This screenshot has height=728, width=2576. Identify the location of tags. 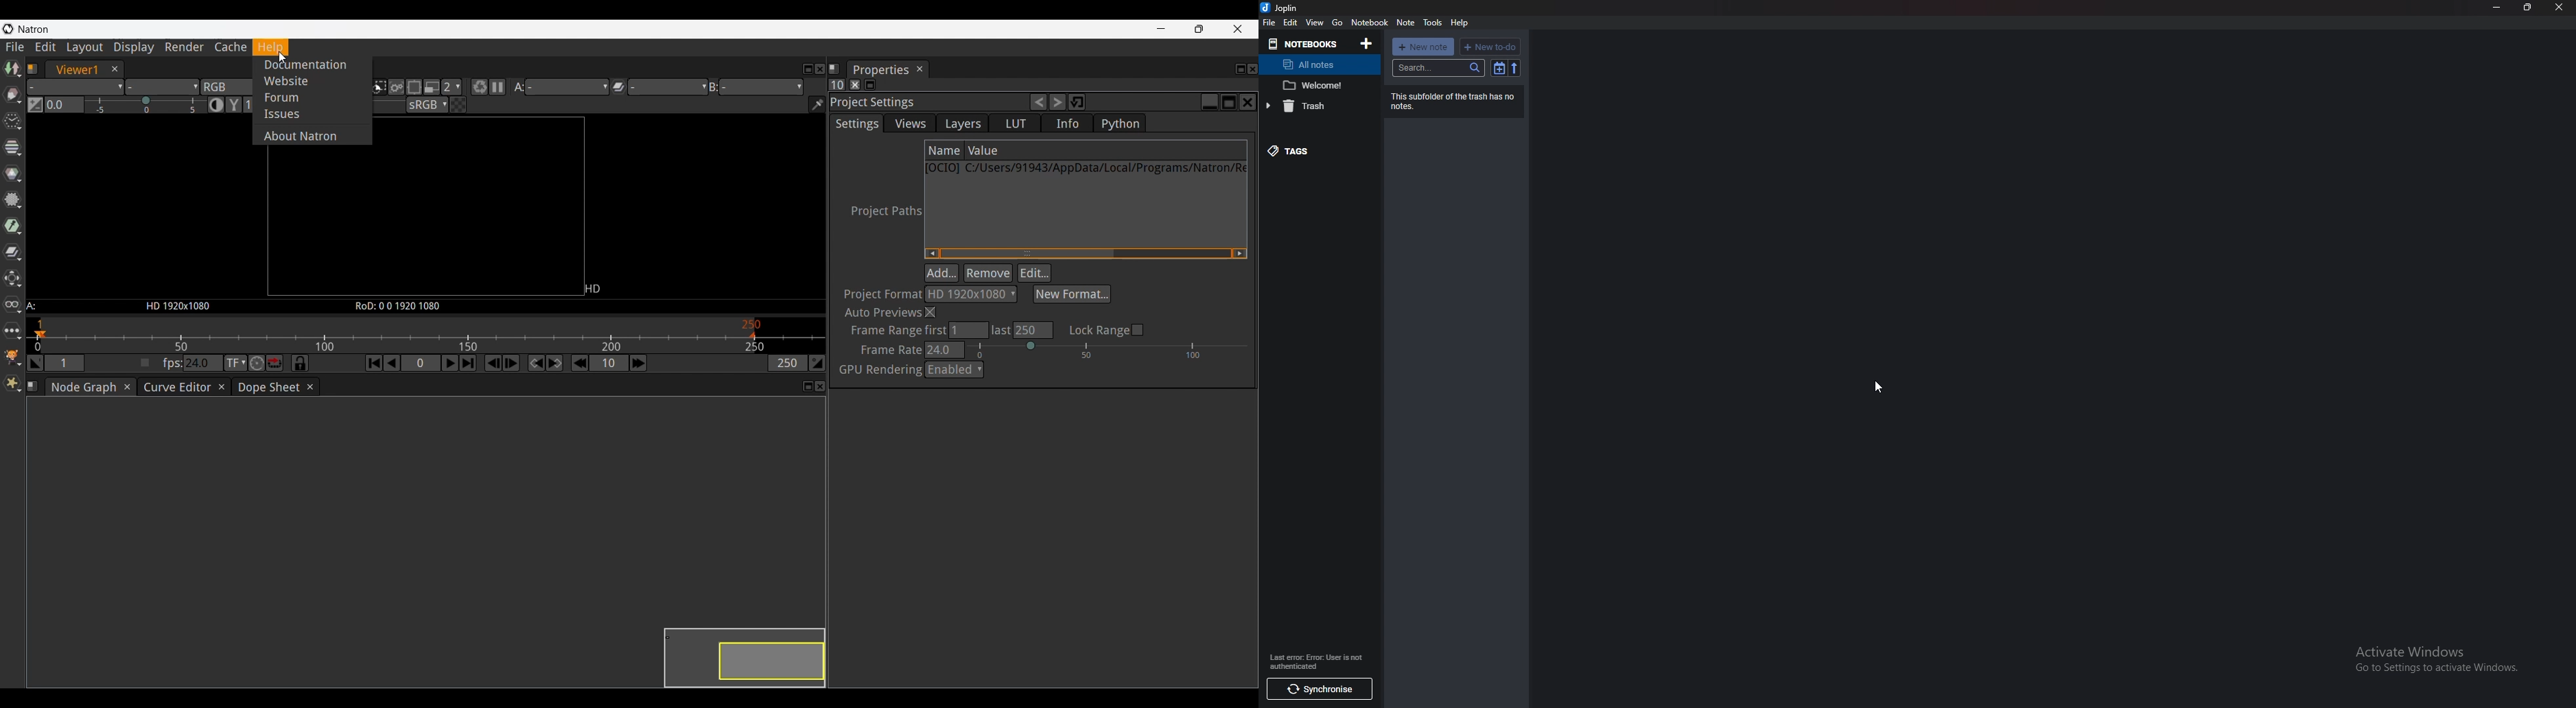
(1311, 150).